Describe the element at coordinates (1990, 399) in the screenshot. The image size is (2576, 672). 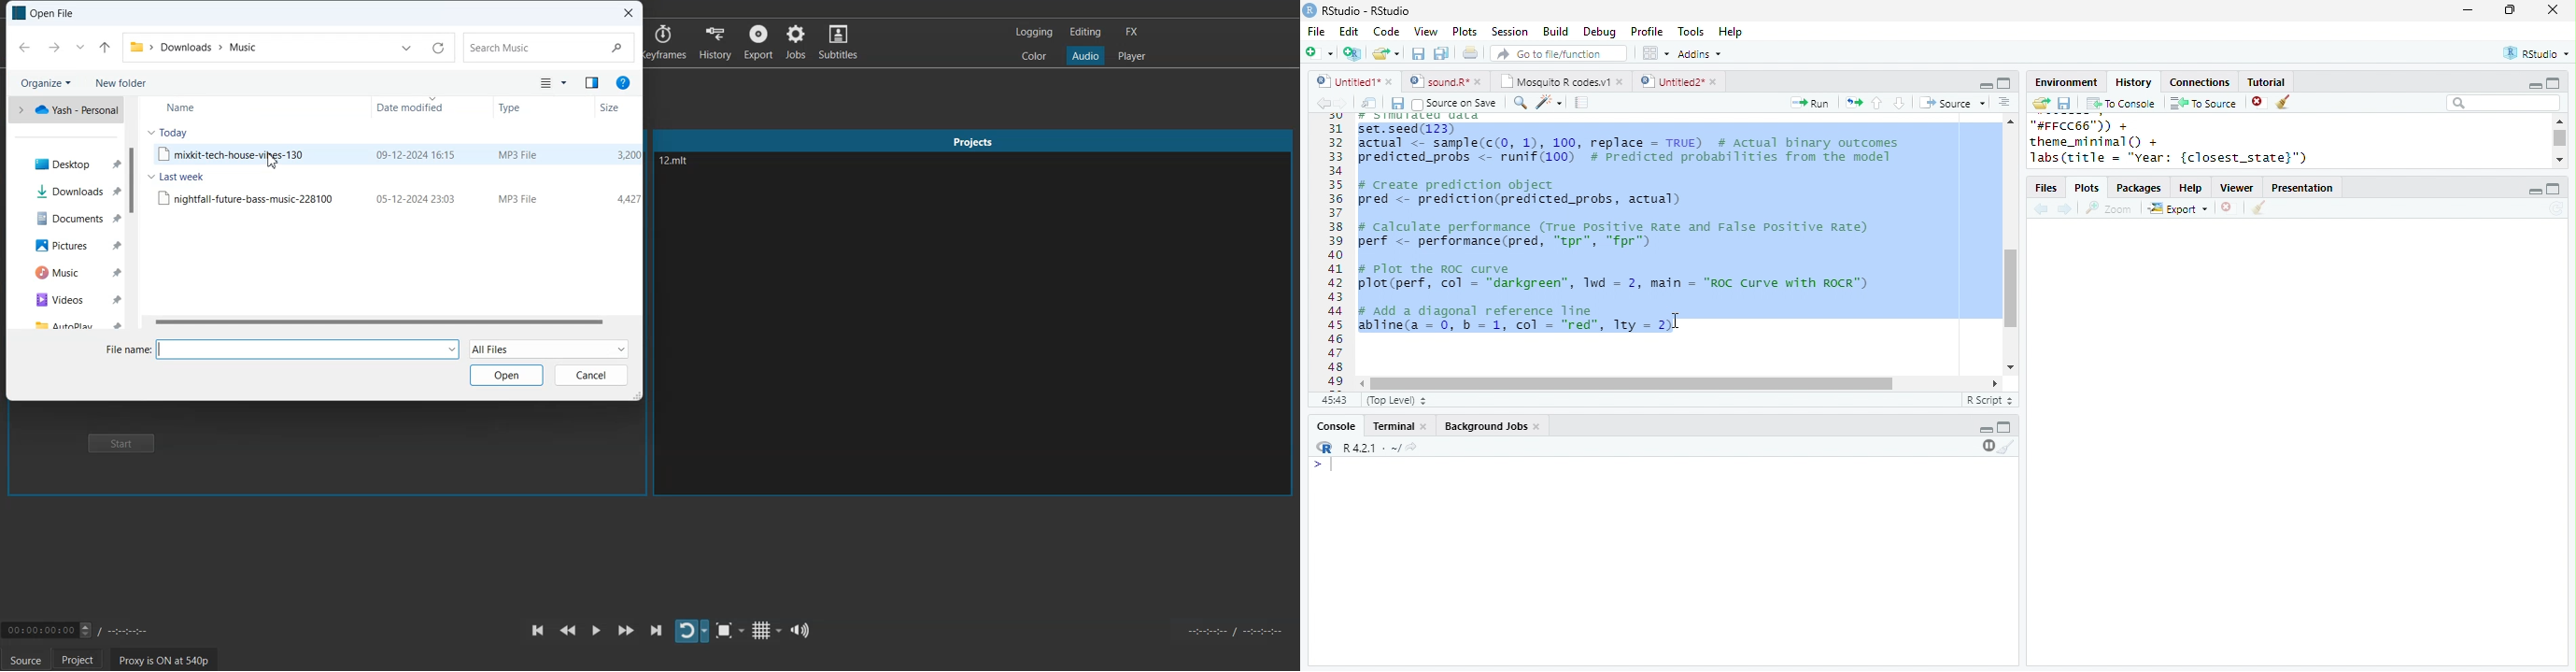
I see `R Script` at that location.